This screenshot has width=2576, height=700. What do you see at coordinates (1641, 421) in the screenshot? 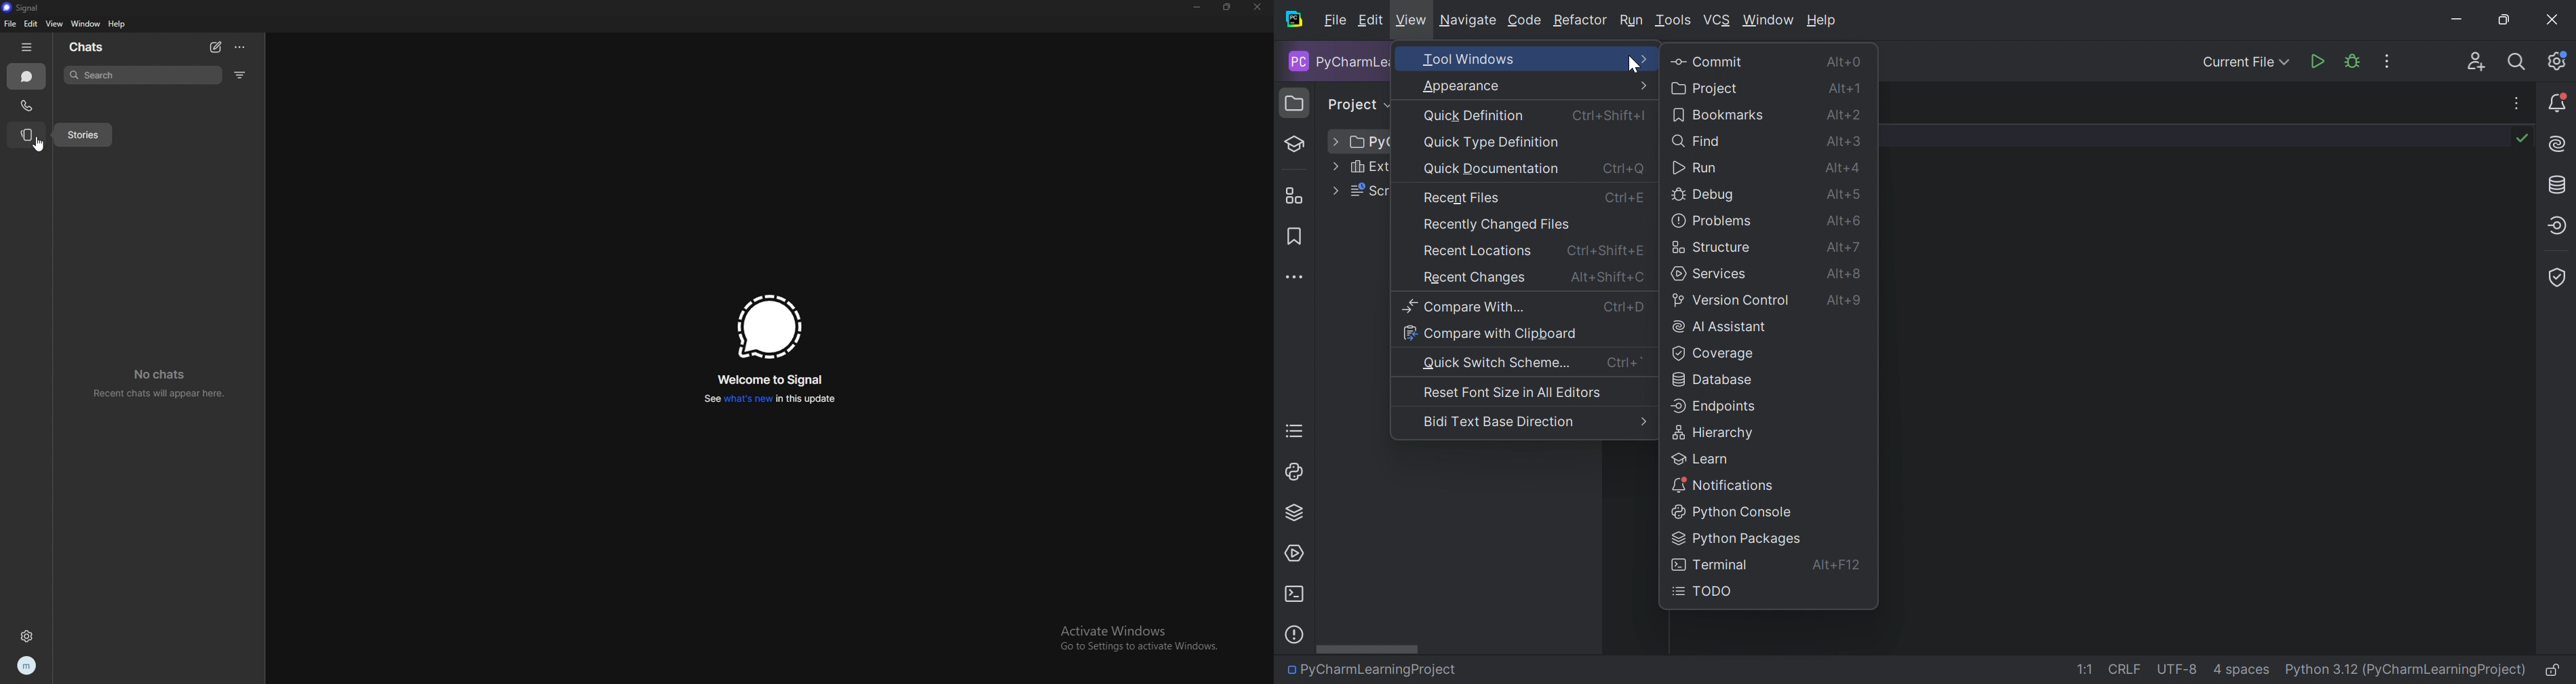
I see `>` at bounding box center [1641, 421].